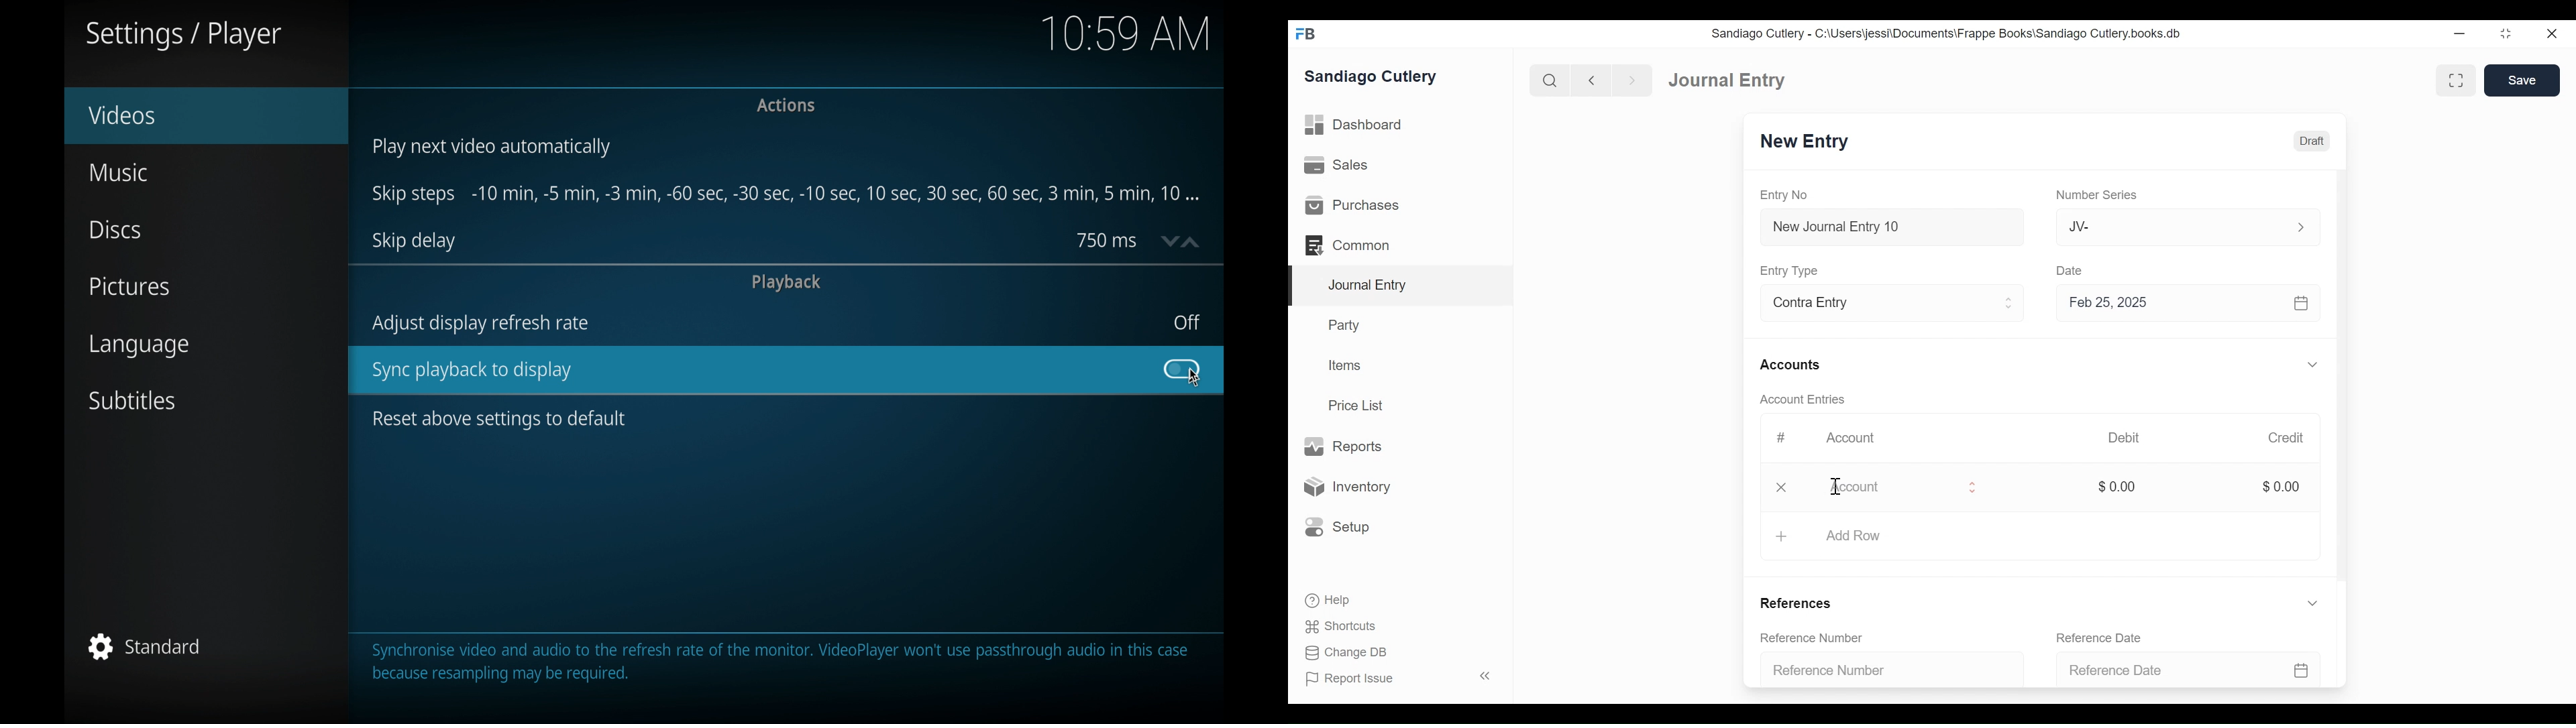 The width and height of the screenshot is (2576, 728). What do you see at coordinates (2551, 34) in the screenshot?
I see `Close` at bounding box center [2551, 34].